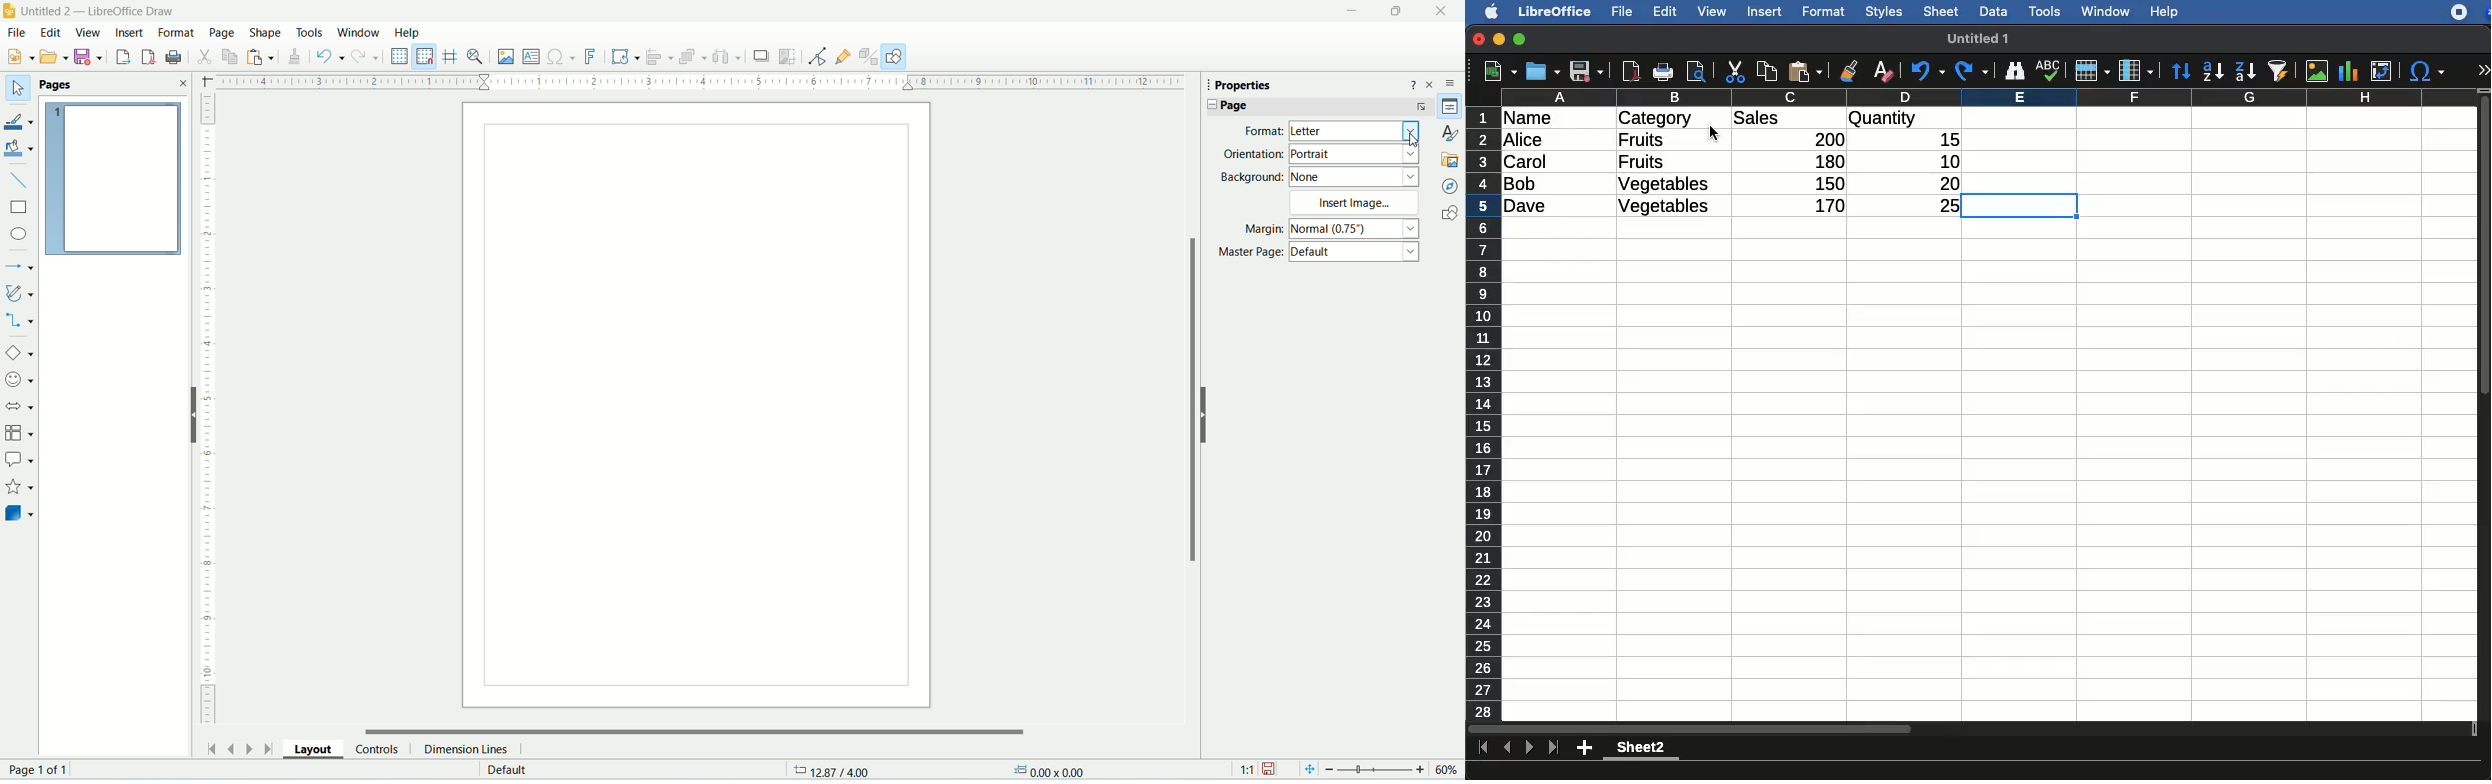  What do you see at coordinates (894, 56) in the screenshot?
I see `DRAW FUNCTION` at bounding box center [894, 56].